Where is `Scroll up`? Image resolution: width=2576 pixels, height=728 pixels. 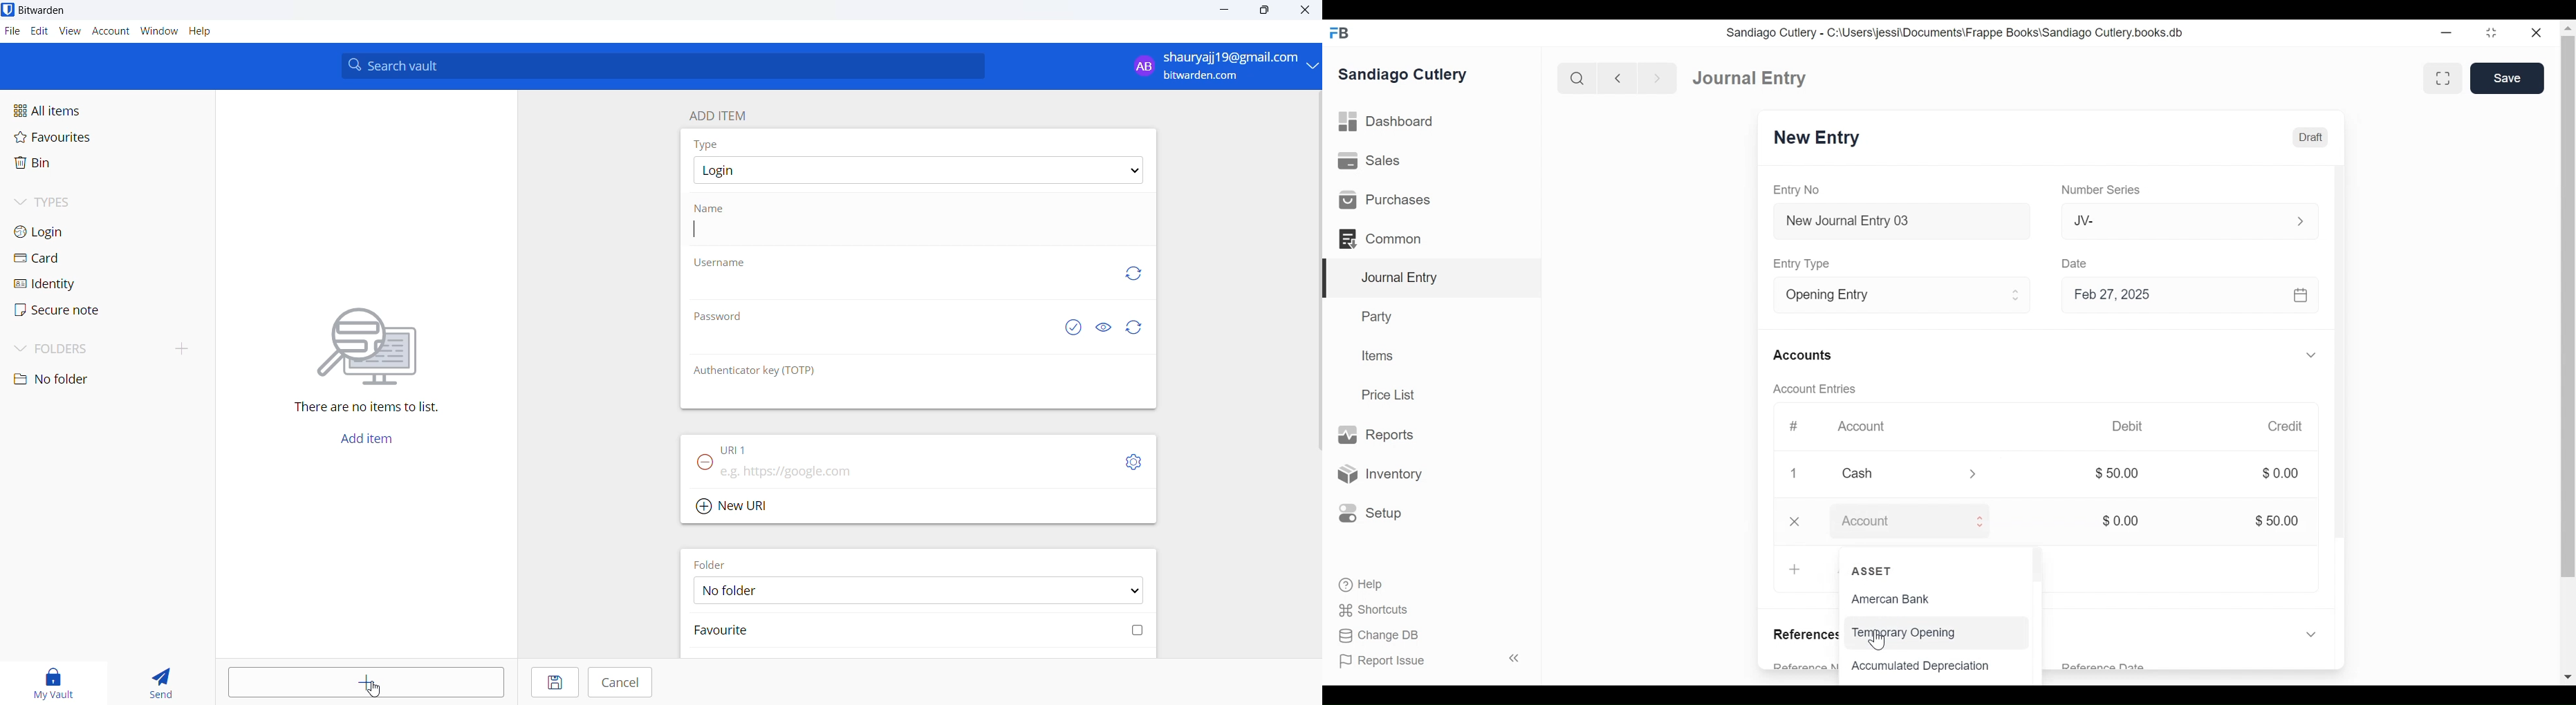 Scroll up is located at coordinates (2568, 27).